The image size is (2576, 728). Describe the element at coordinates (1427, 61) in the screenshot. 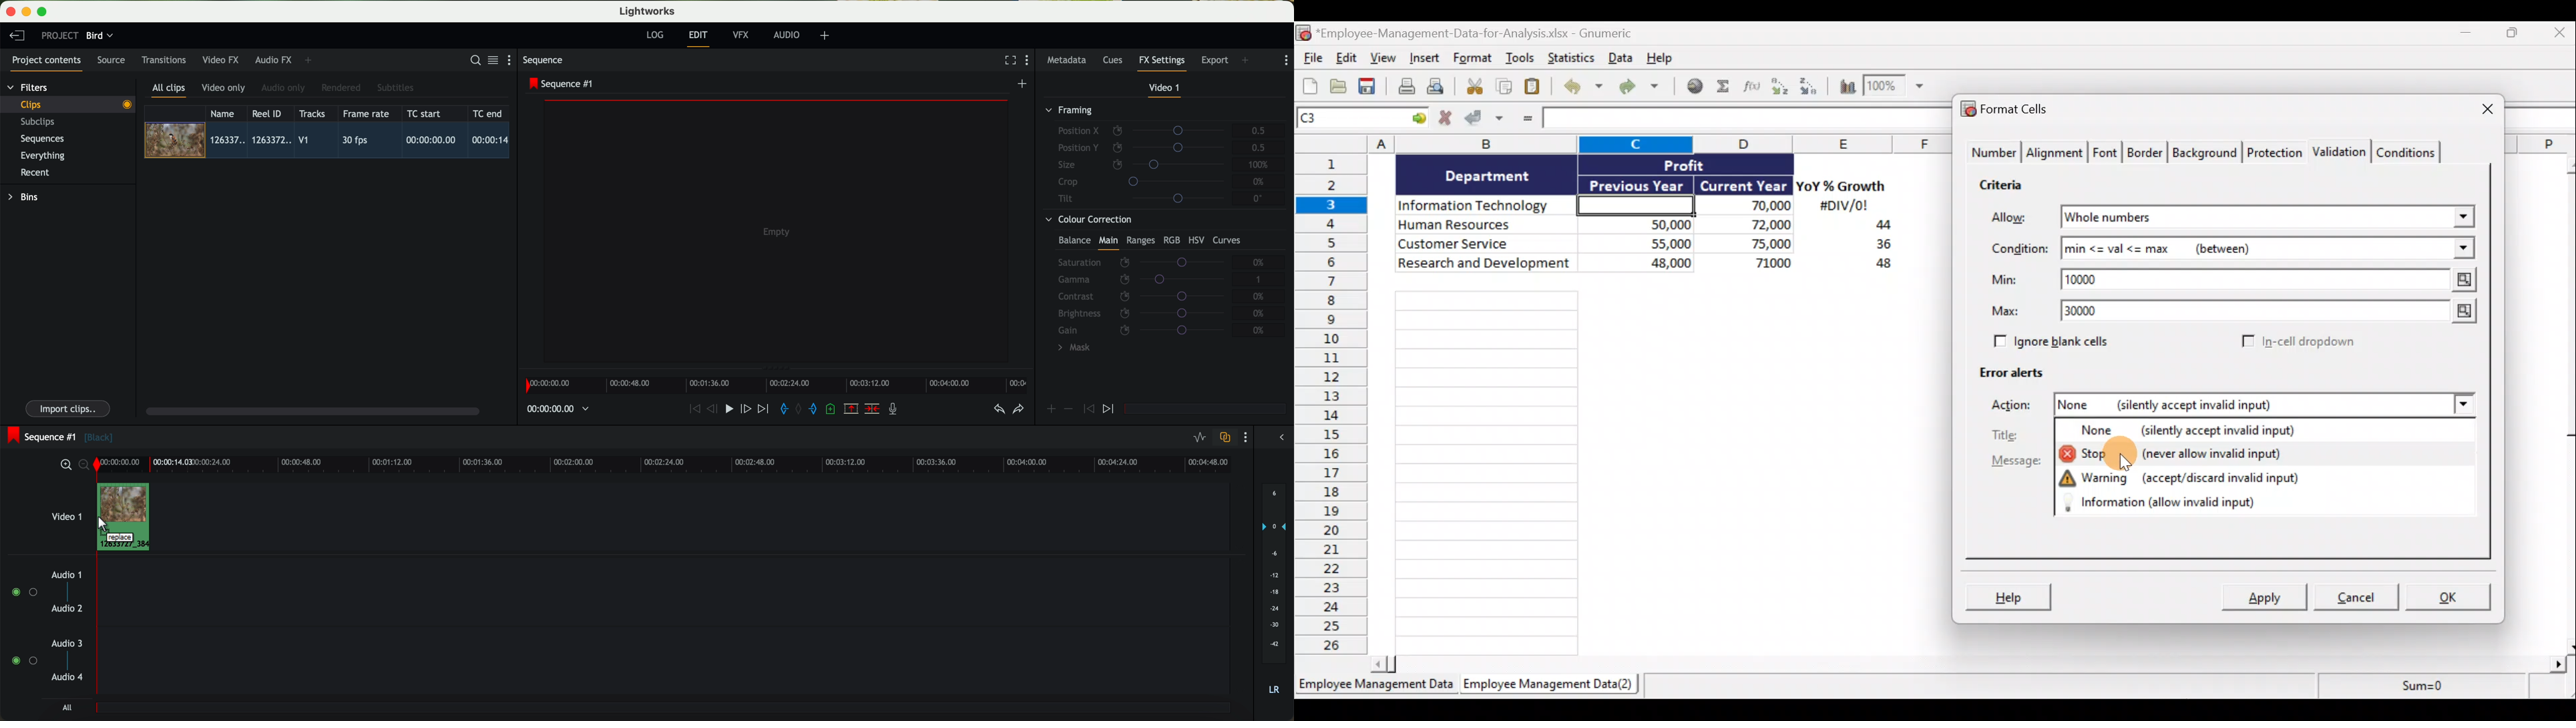

I see `Insert` at that location.